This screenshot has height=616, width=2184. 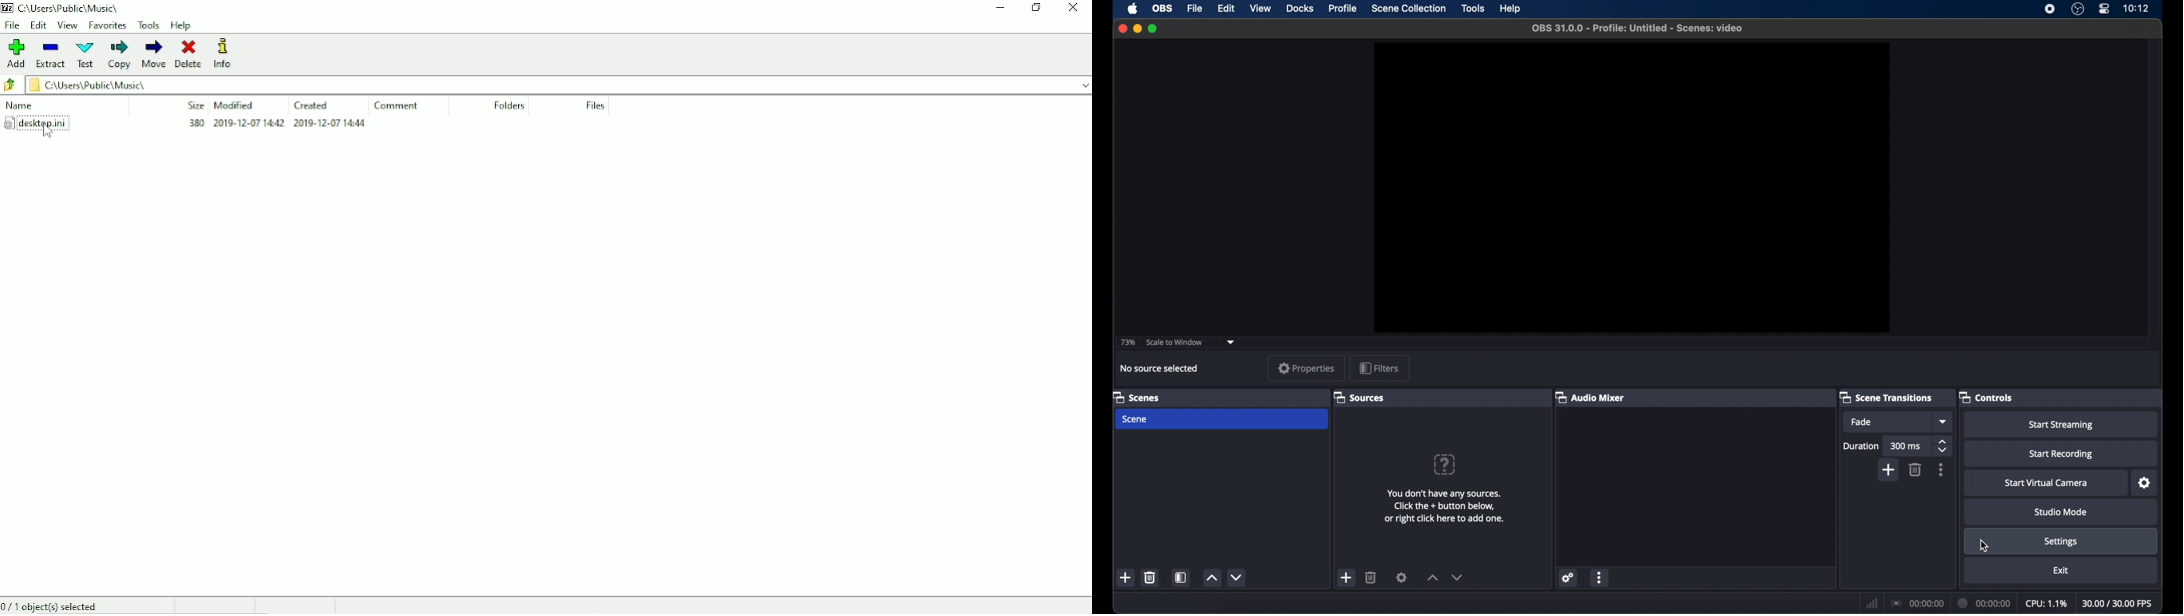 What do you see at coordinates (1633, 186) in the screenshot?
I see `preview` at bounding box center [1633, 186].